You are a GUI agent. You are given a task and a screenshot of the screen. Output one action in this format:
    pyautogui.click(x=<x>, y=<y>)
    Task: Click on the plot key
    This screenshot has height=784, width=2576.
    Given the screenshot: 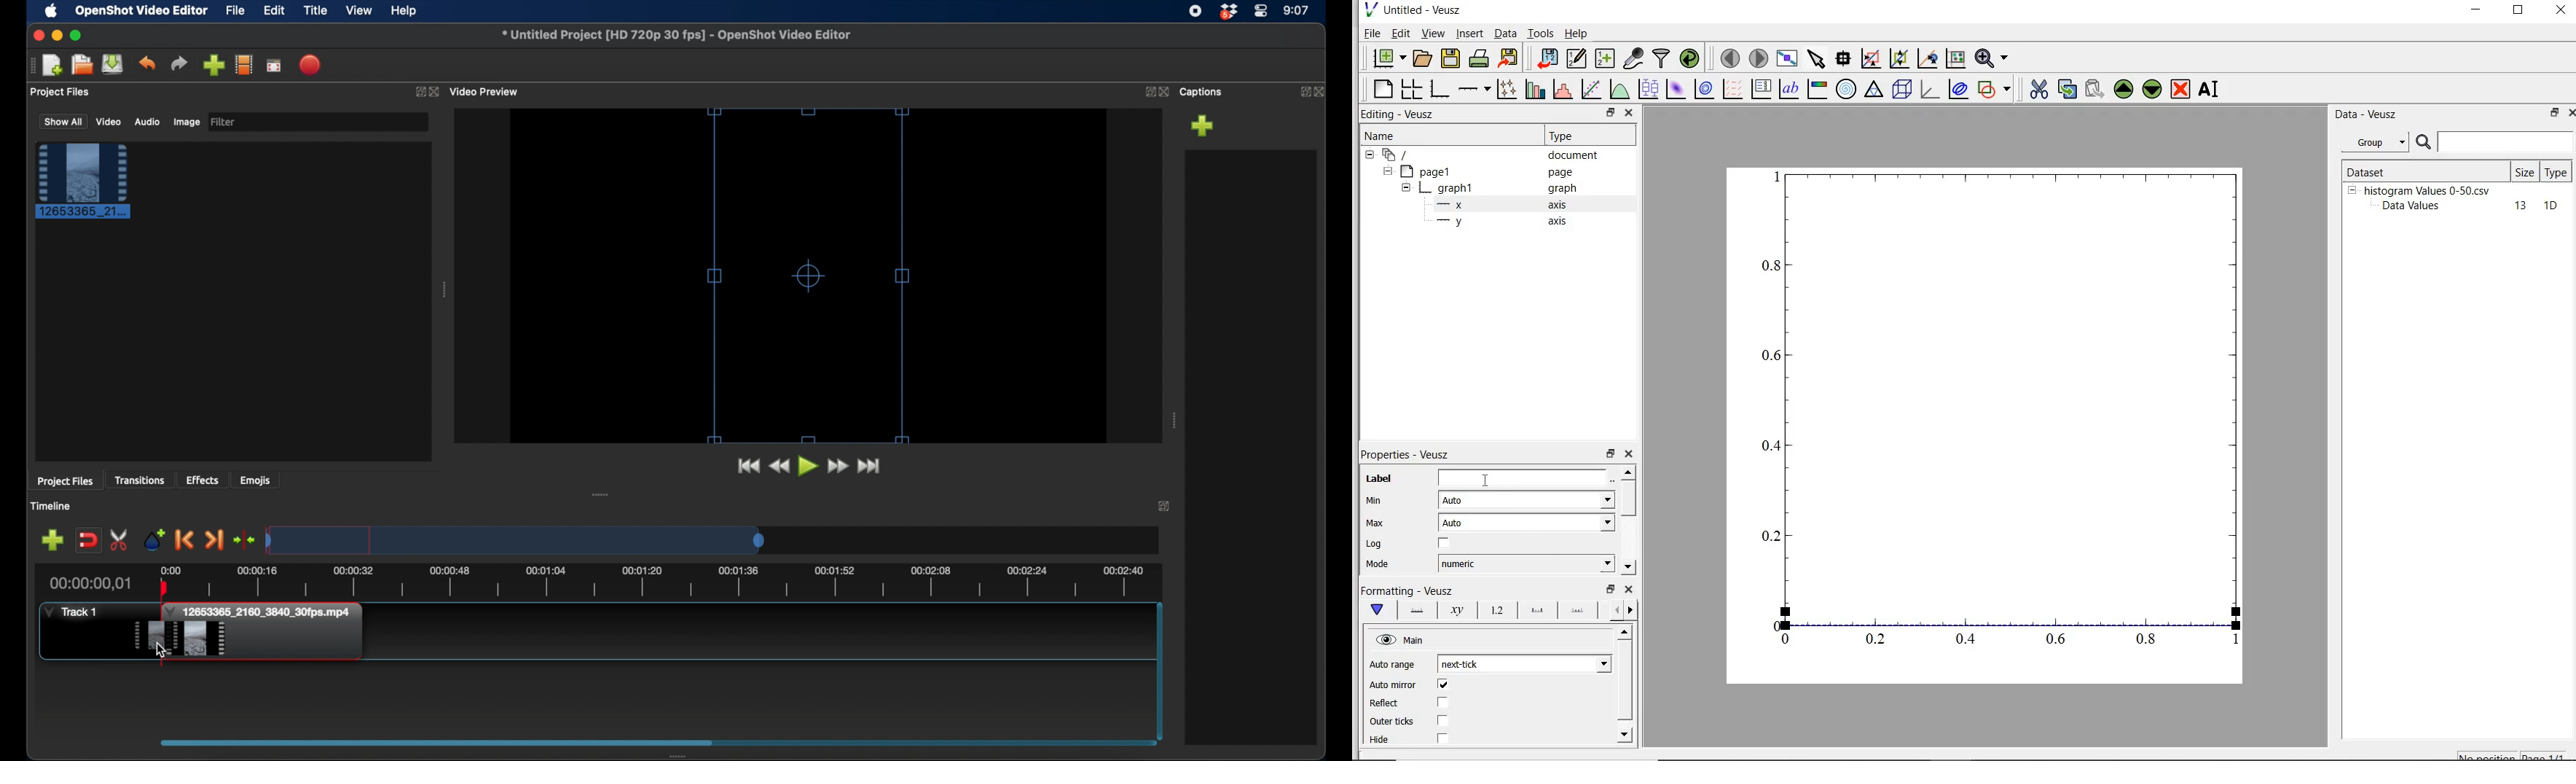 What is the action you would take?
    pyautogui.click(x=1761, y=88)
    